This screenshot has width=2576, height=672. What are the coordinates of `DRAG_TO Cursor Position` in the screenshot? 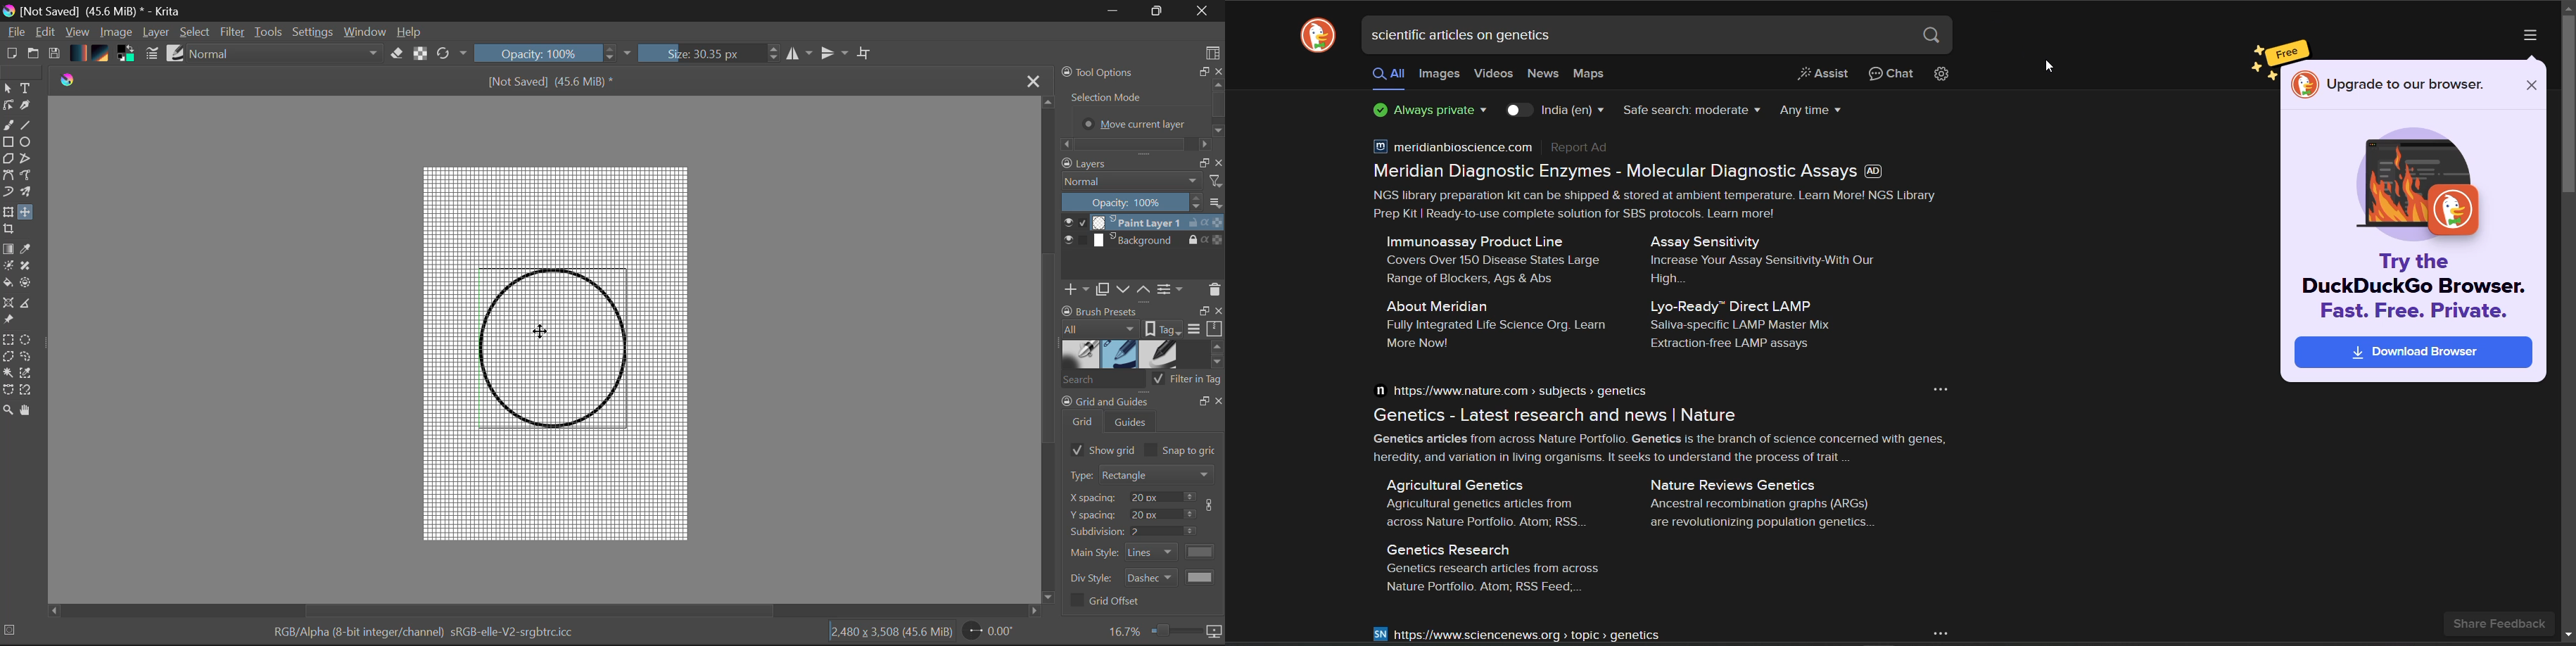 It's located at (544, 332).